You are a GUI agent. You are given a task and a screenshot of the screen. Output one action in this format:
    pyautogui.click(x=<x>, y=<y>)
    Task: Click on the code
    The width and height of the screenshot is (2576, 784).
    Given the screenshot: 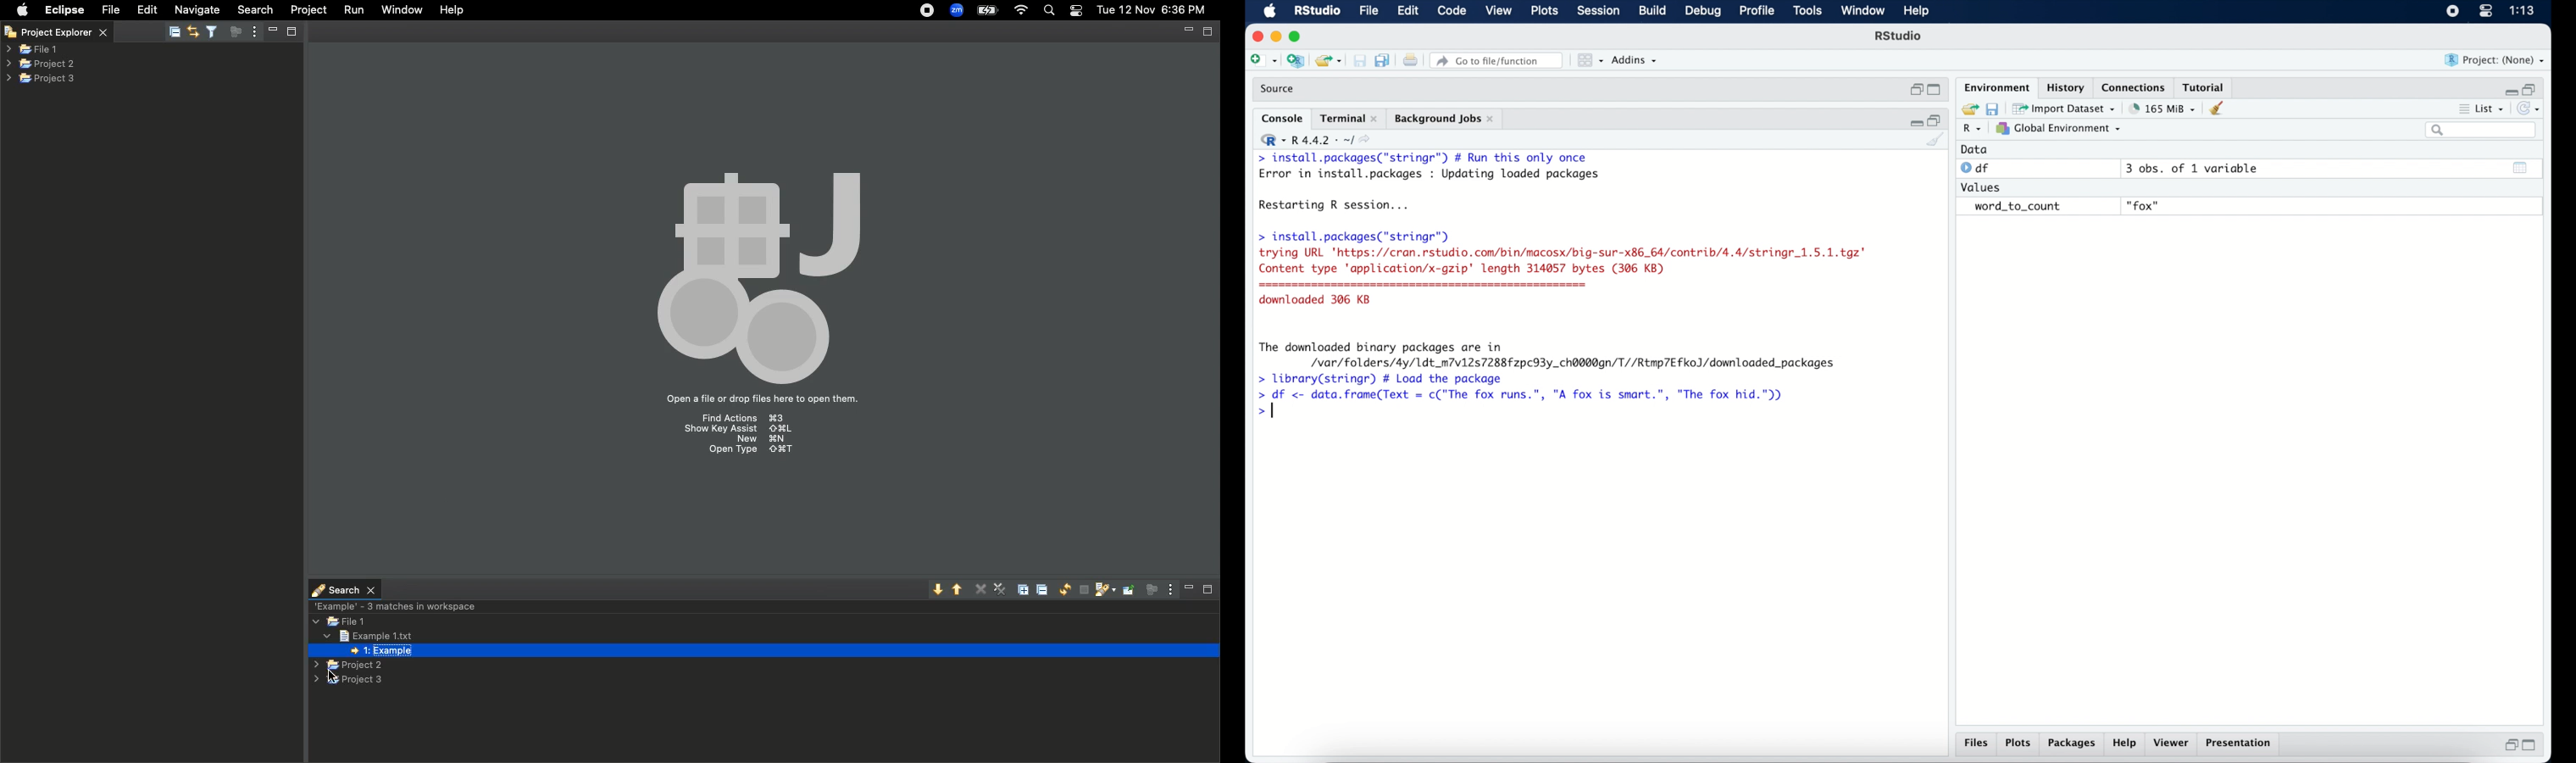 What is the action you would take?
    pyautogui.click(x=1452, y=11)
    